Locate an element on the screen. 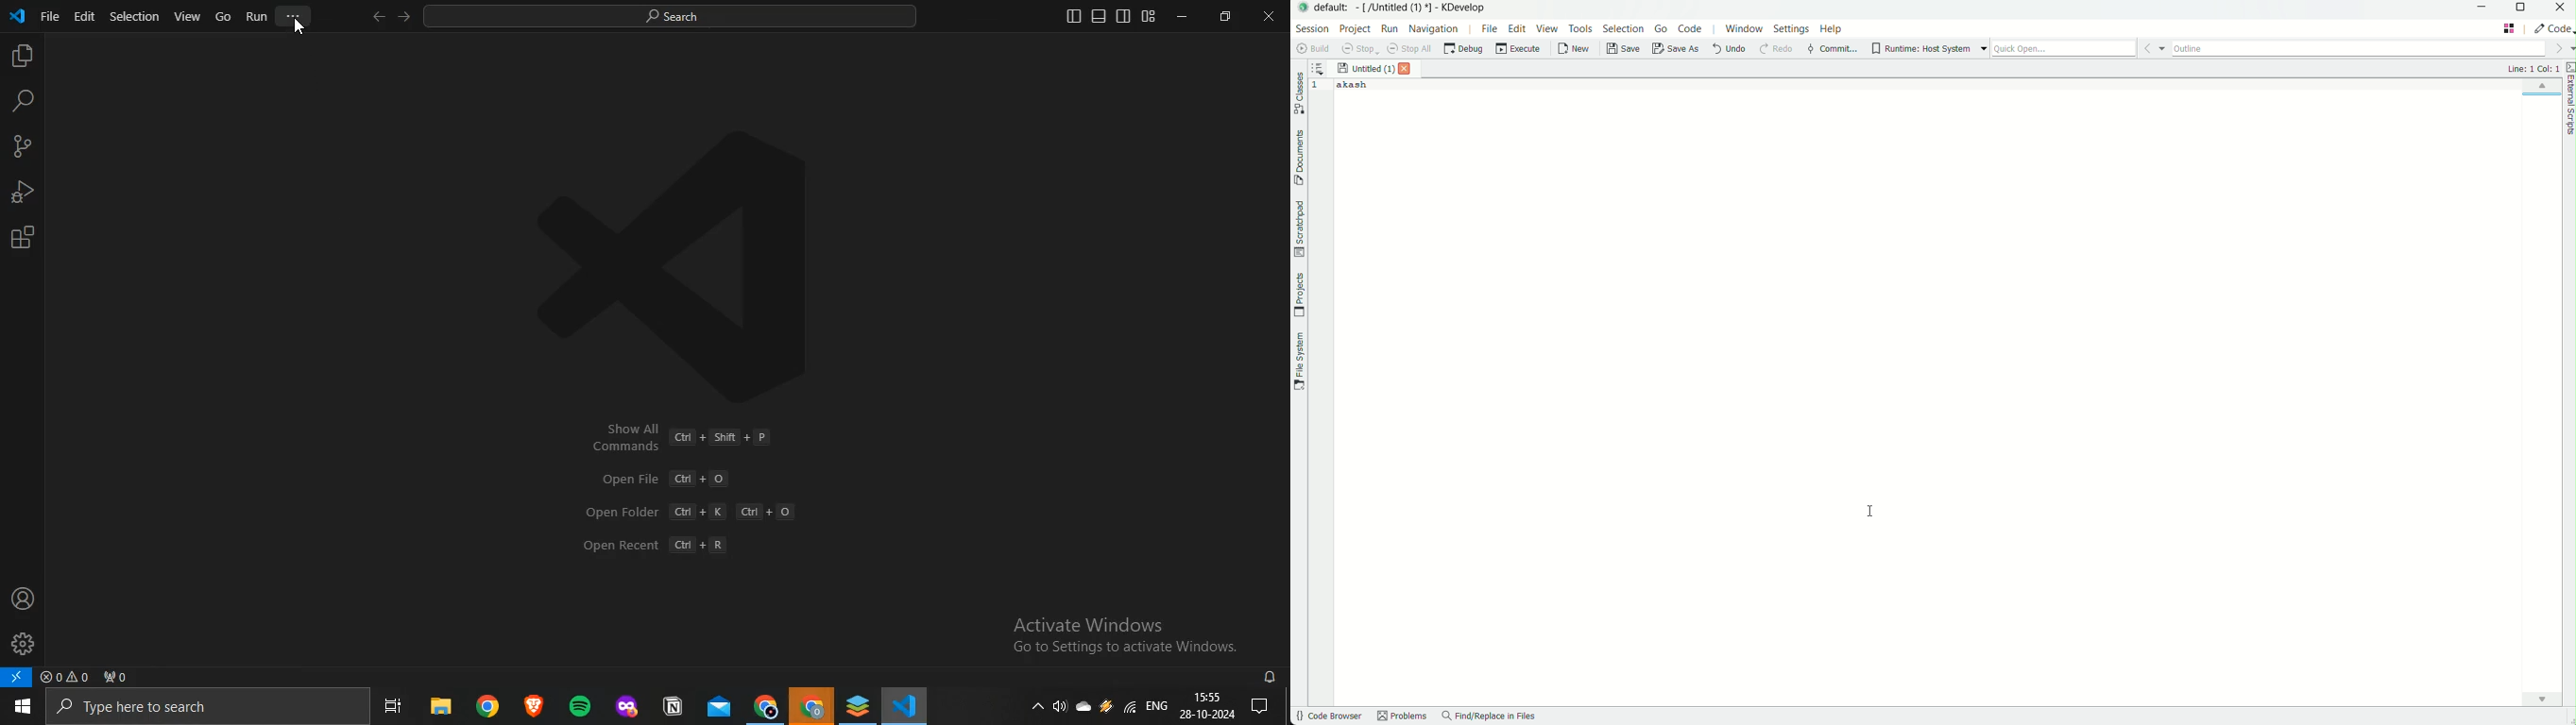 The width and height of the screenshot is (2576, 728). manage is located at coordinates (23, 641).